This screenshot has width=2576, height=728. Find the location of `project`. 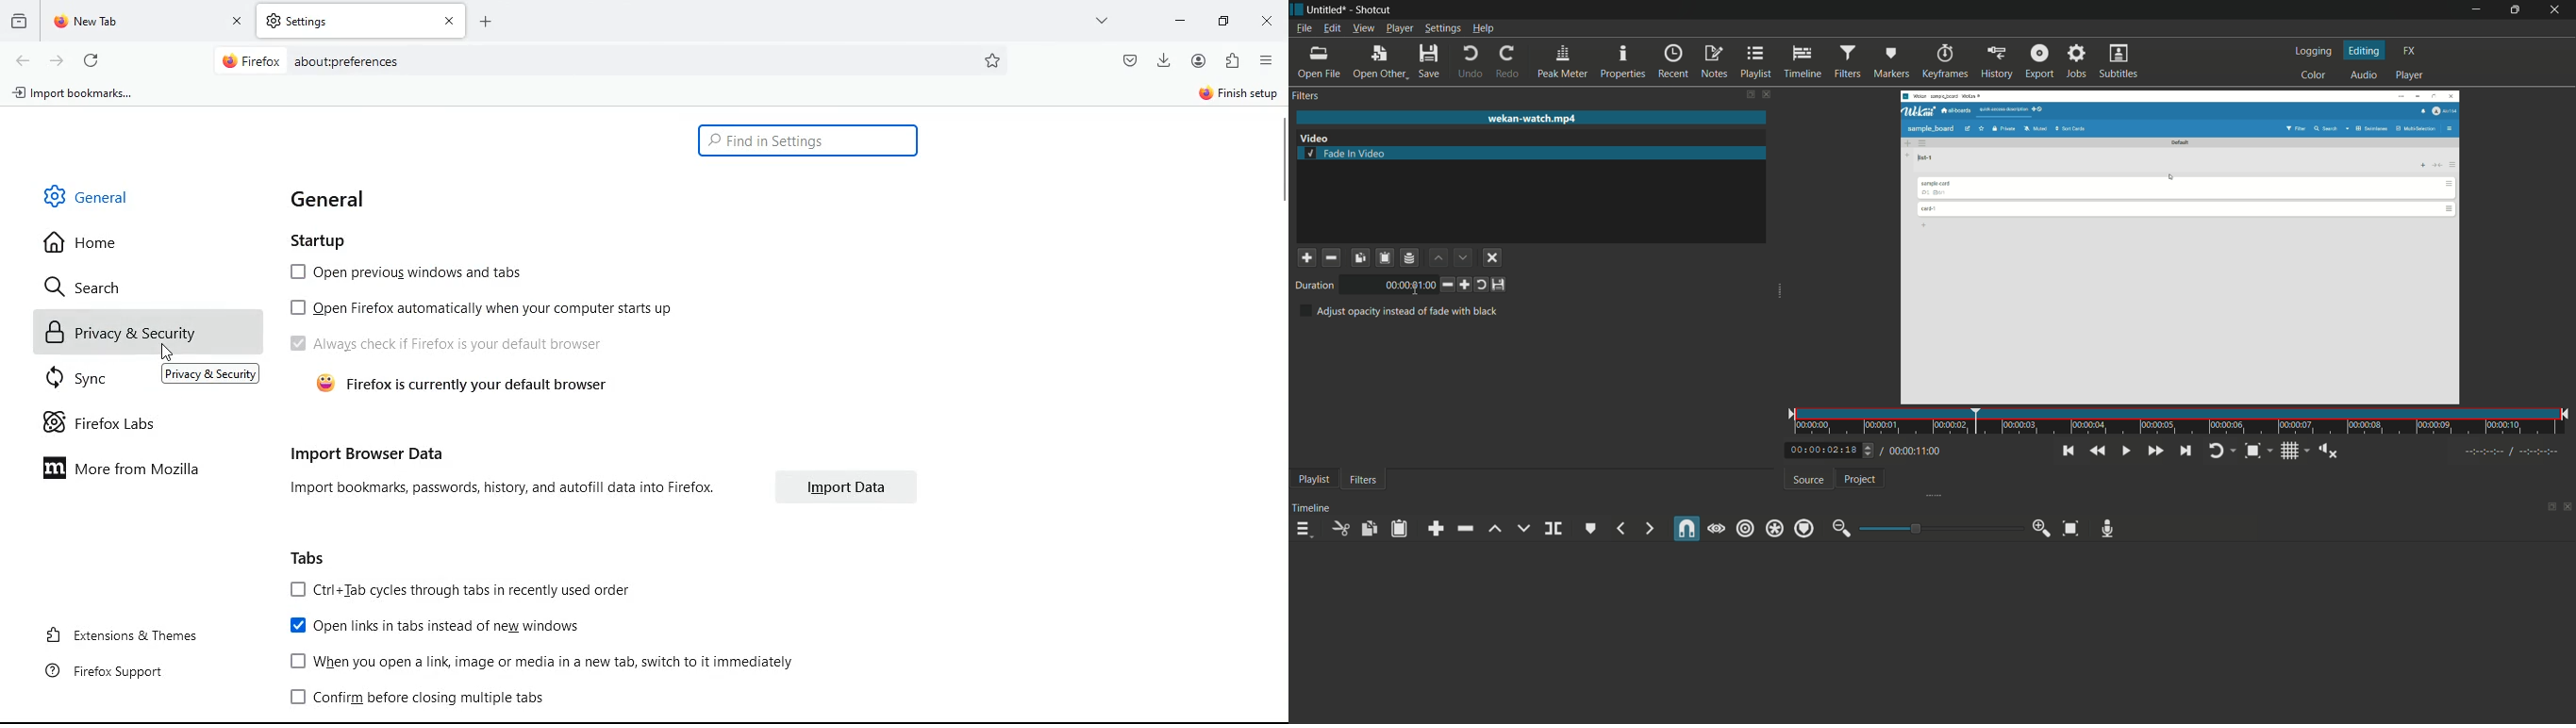

project is located at coordinates (1861, 479).